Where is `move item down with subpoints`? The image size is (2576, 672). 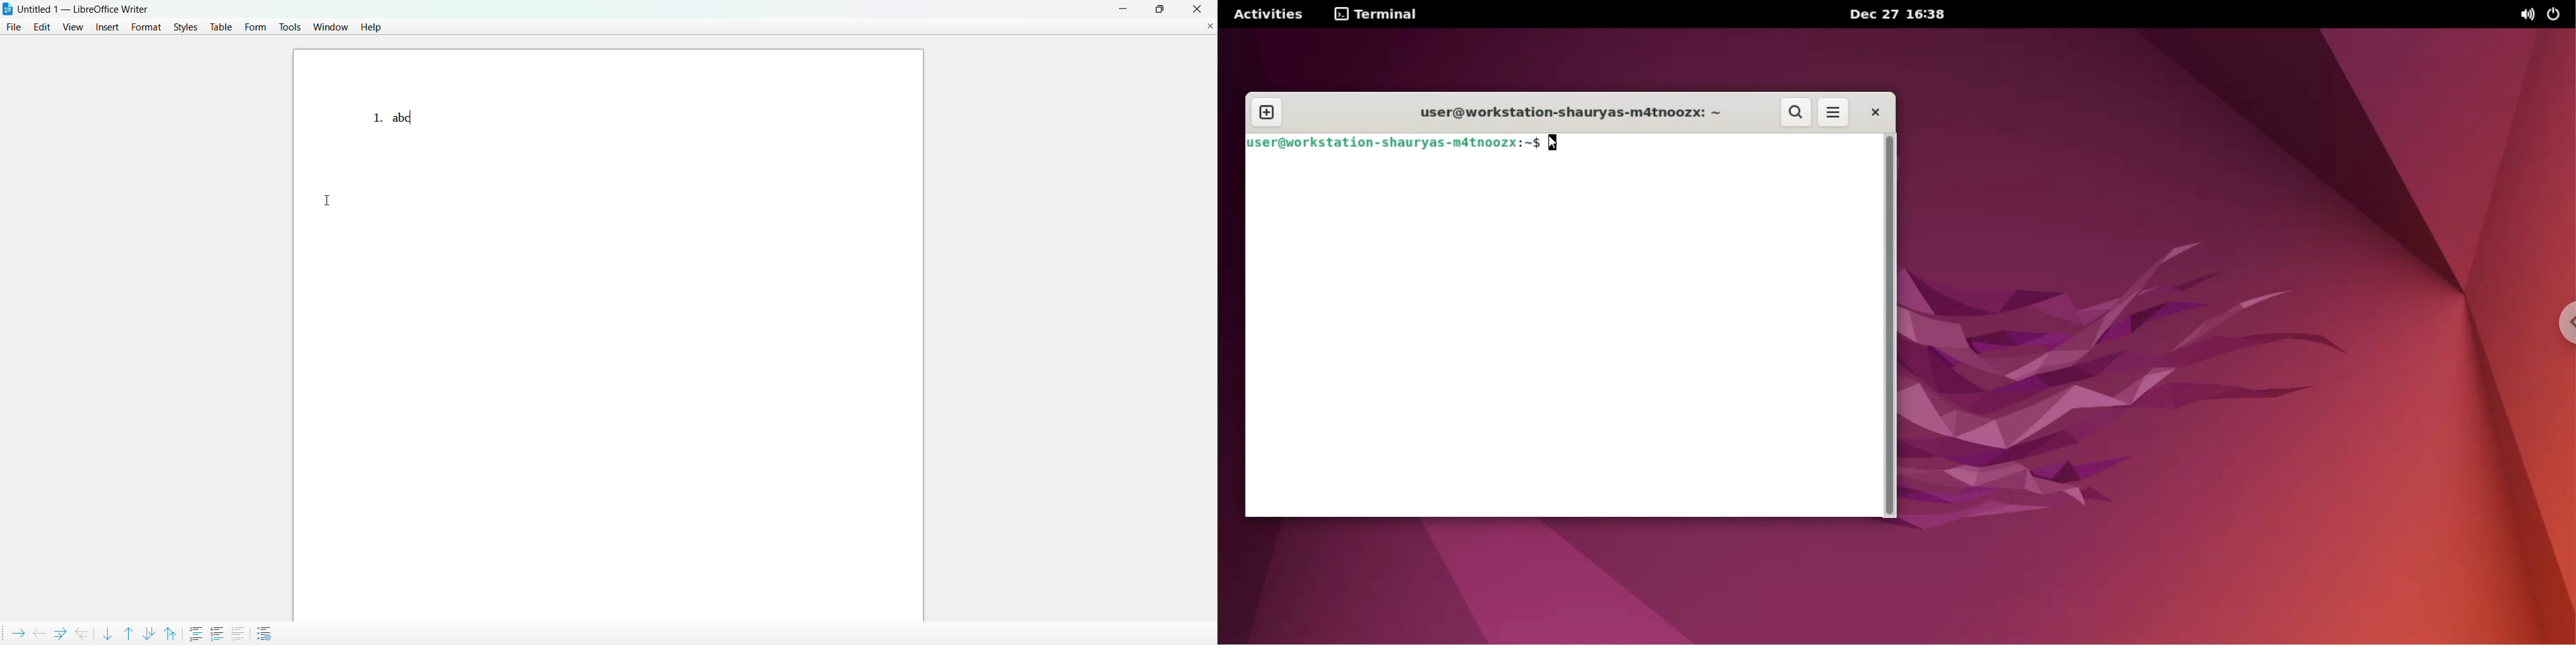
move item down with subpoints is located at coordinates (149, 631).